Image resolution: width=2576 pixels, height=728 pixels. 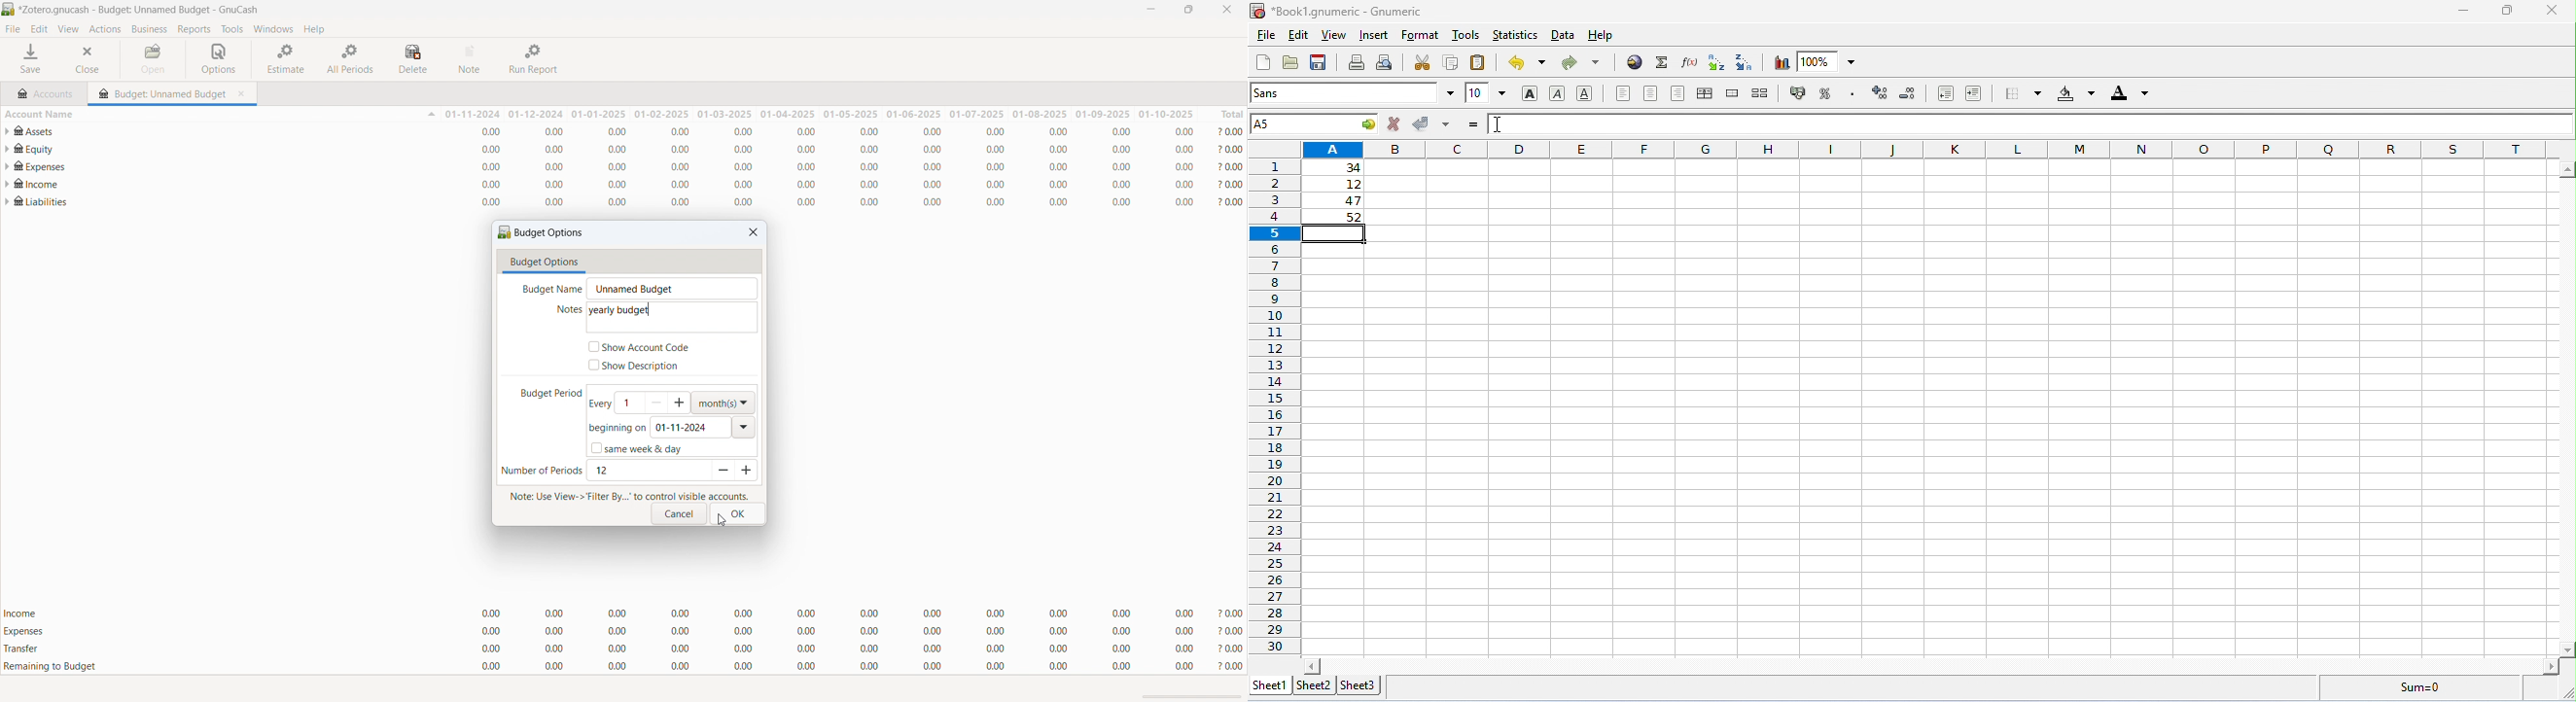 What do you see at coordinates (549, 289) in the screenshot?
I see `Budget name` at bounding box center [549, 289].